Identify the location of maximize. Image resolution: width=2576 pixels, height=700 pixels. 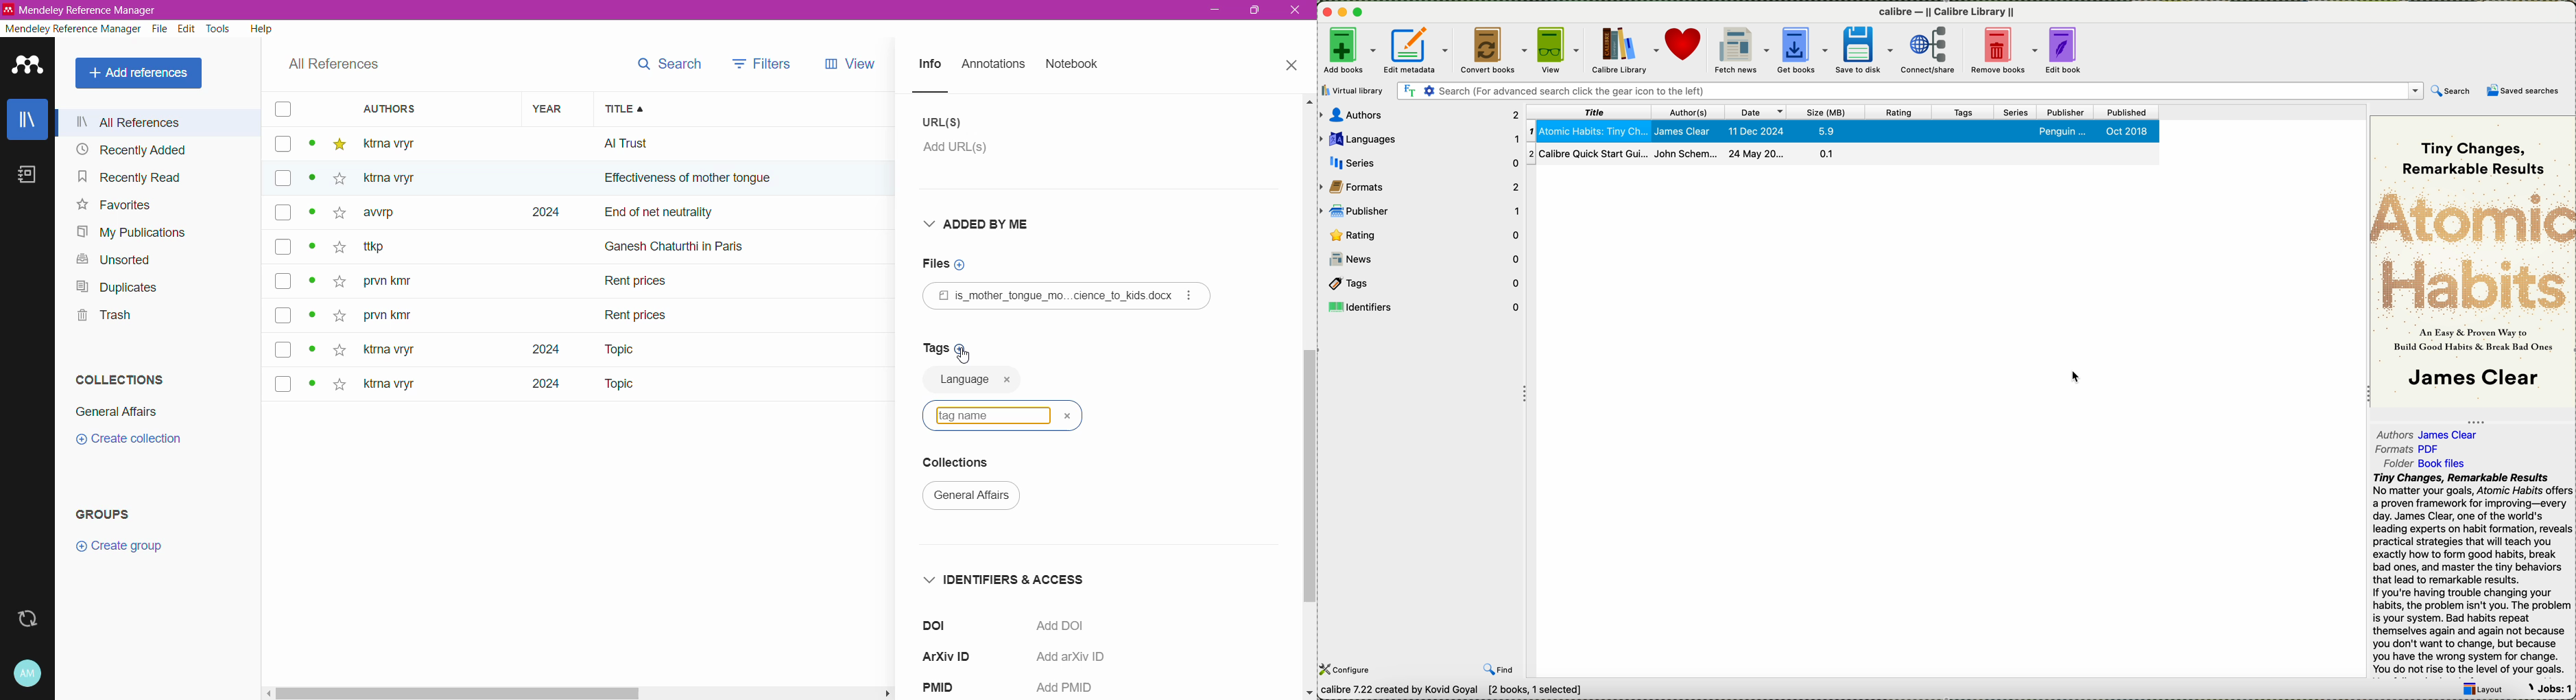
(1360, 12).